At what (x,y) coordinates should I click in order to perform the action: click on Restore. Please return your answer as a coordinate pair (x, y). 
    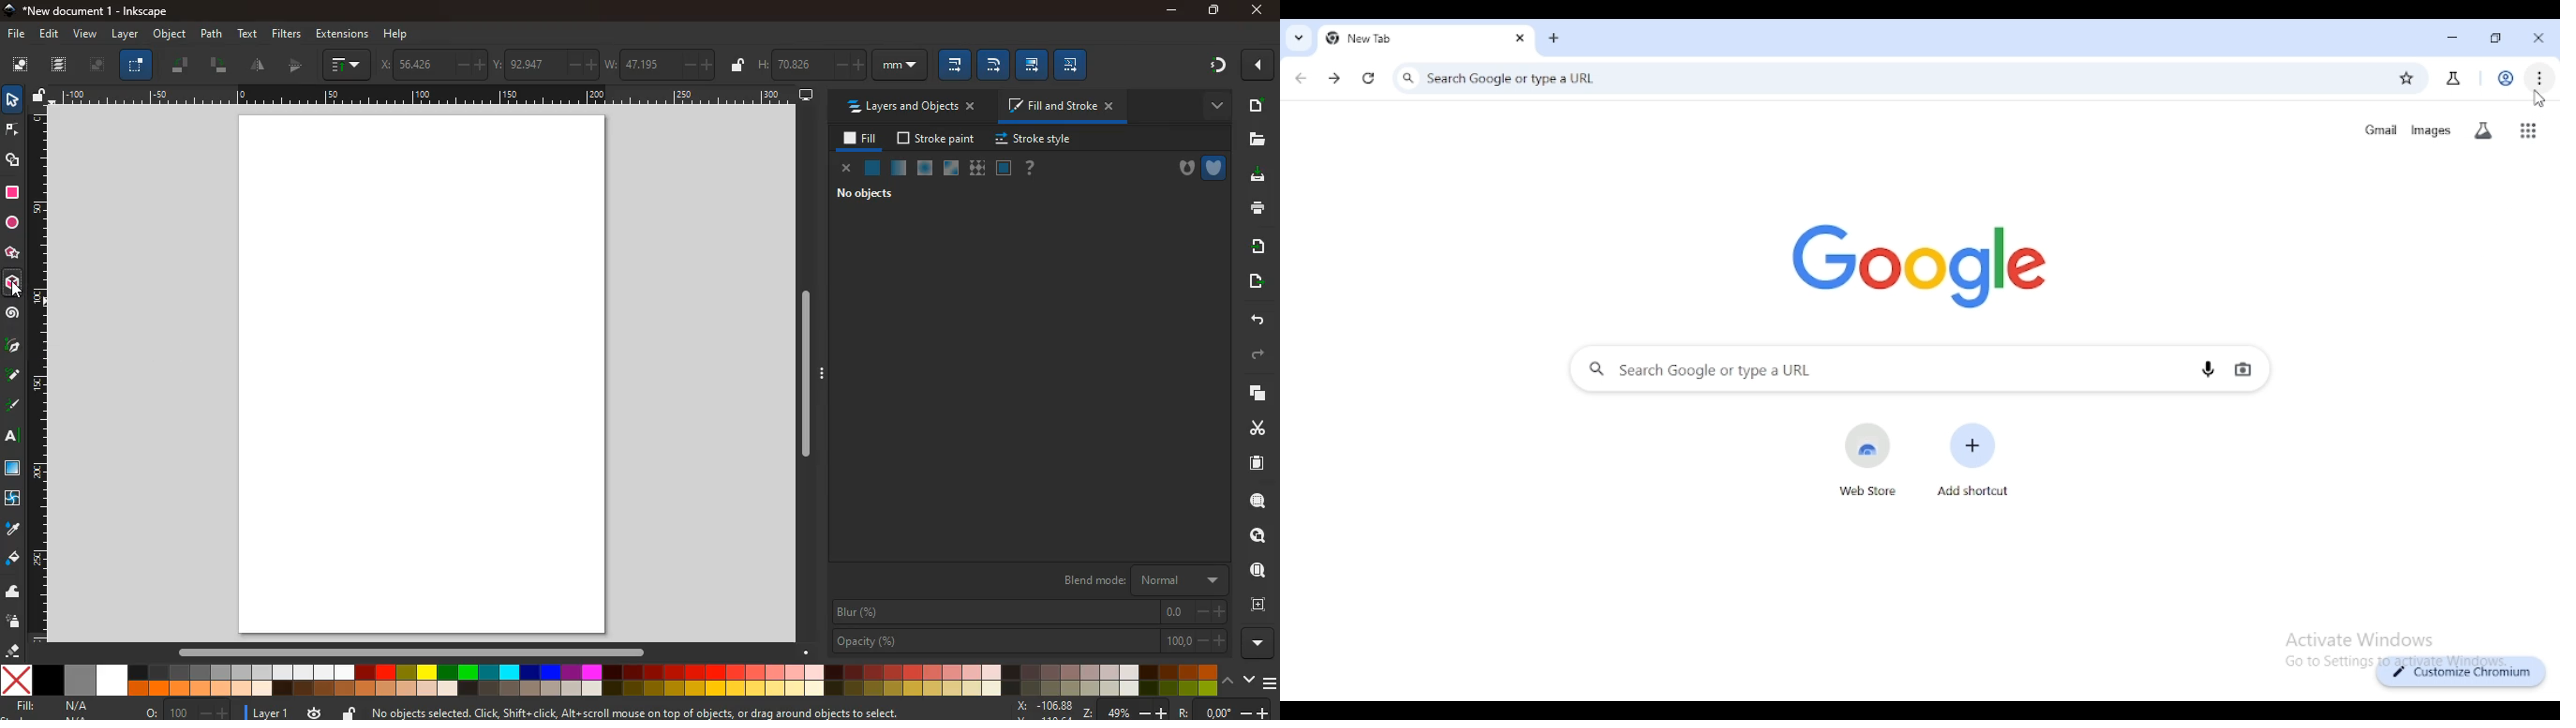
    Looking at the image, I should click on (1212, 11).